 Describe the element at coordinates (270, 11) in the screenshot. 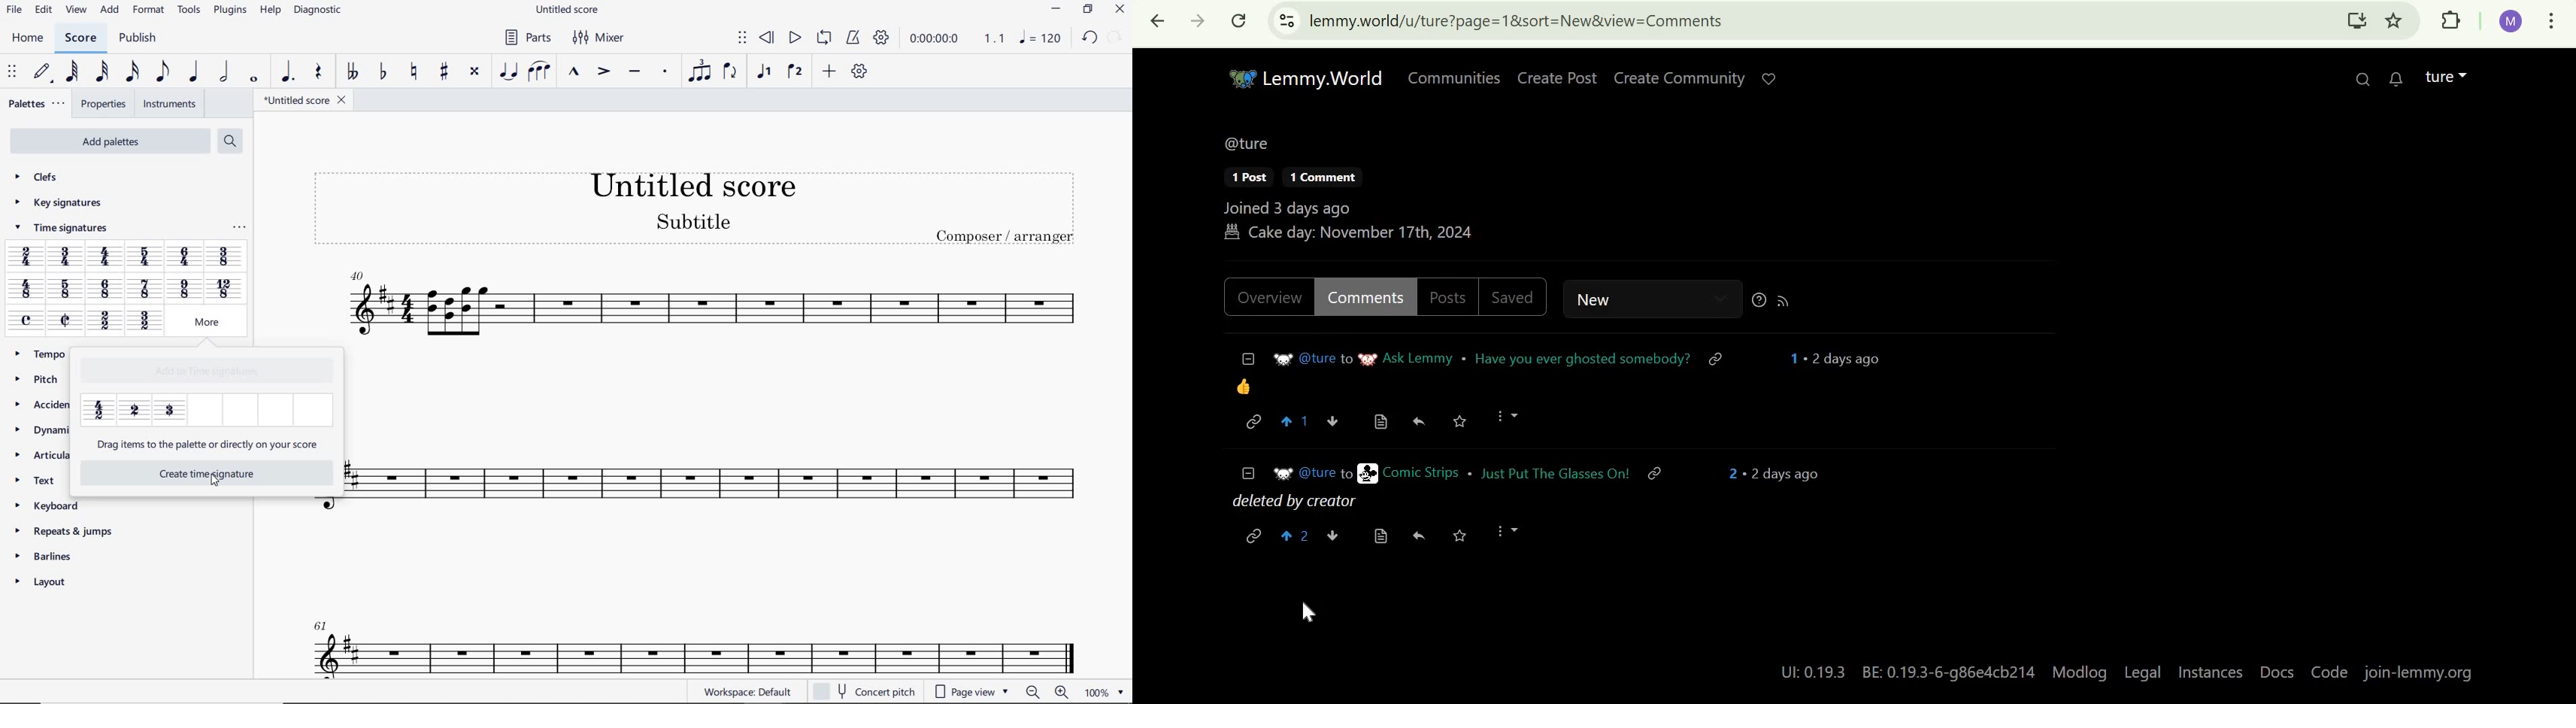

I see `HELP` at that location.